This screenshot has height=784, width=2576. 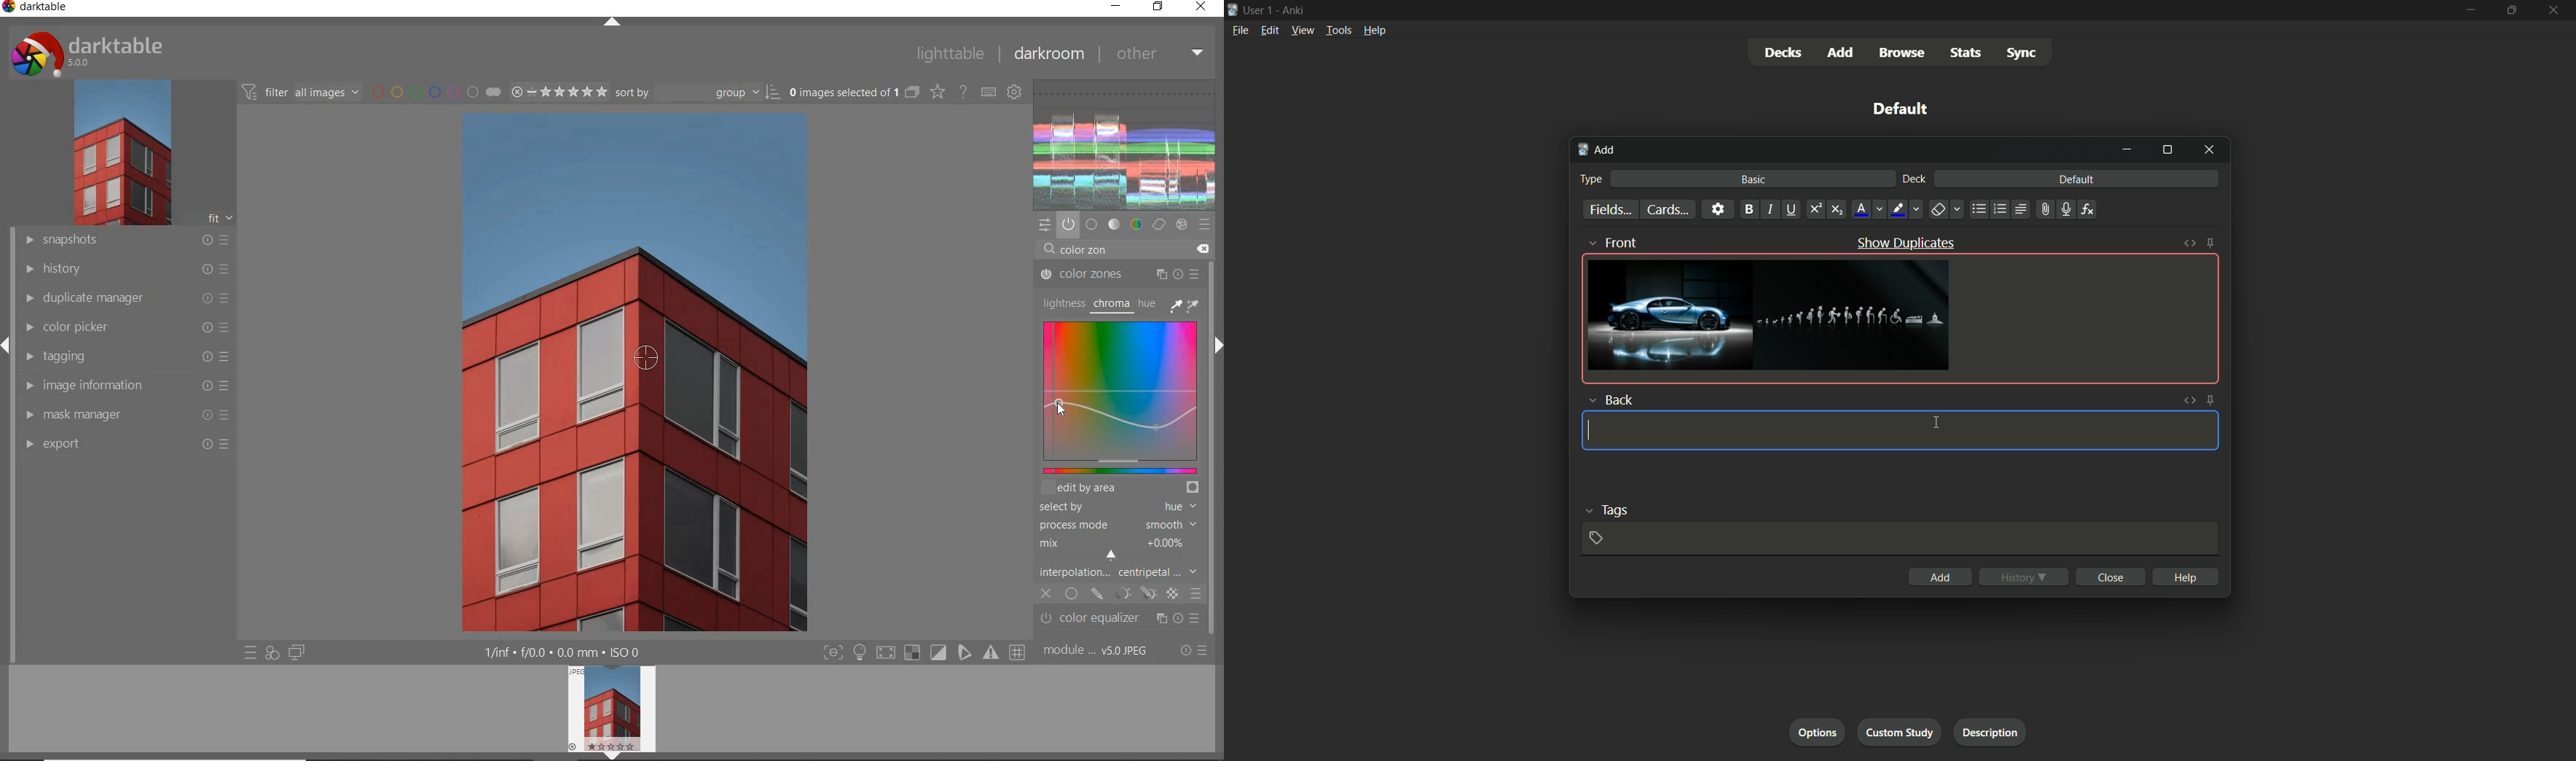 I want to click on decks, so click(x=1783, y=54).